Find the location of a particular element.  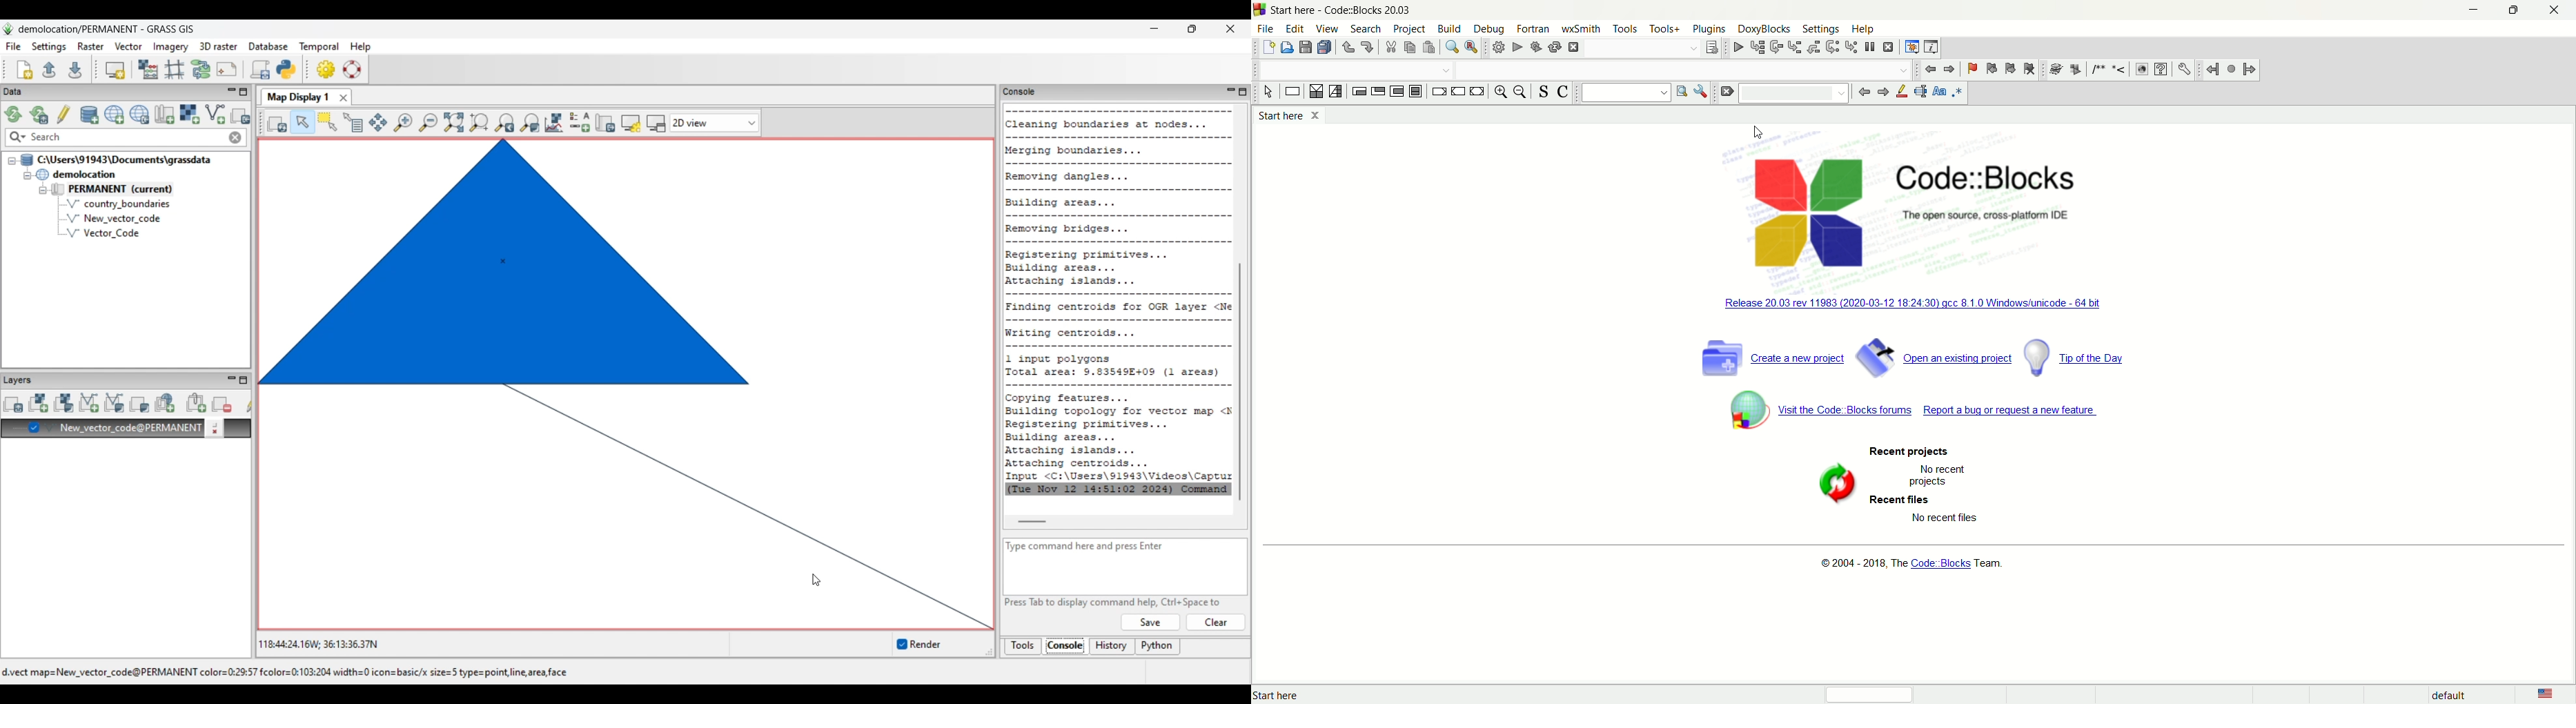

start here is located at coordinates (1287, 118).